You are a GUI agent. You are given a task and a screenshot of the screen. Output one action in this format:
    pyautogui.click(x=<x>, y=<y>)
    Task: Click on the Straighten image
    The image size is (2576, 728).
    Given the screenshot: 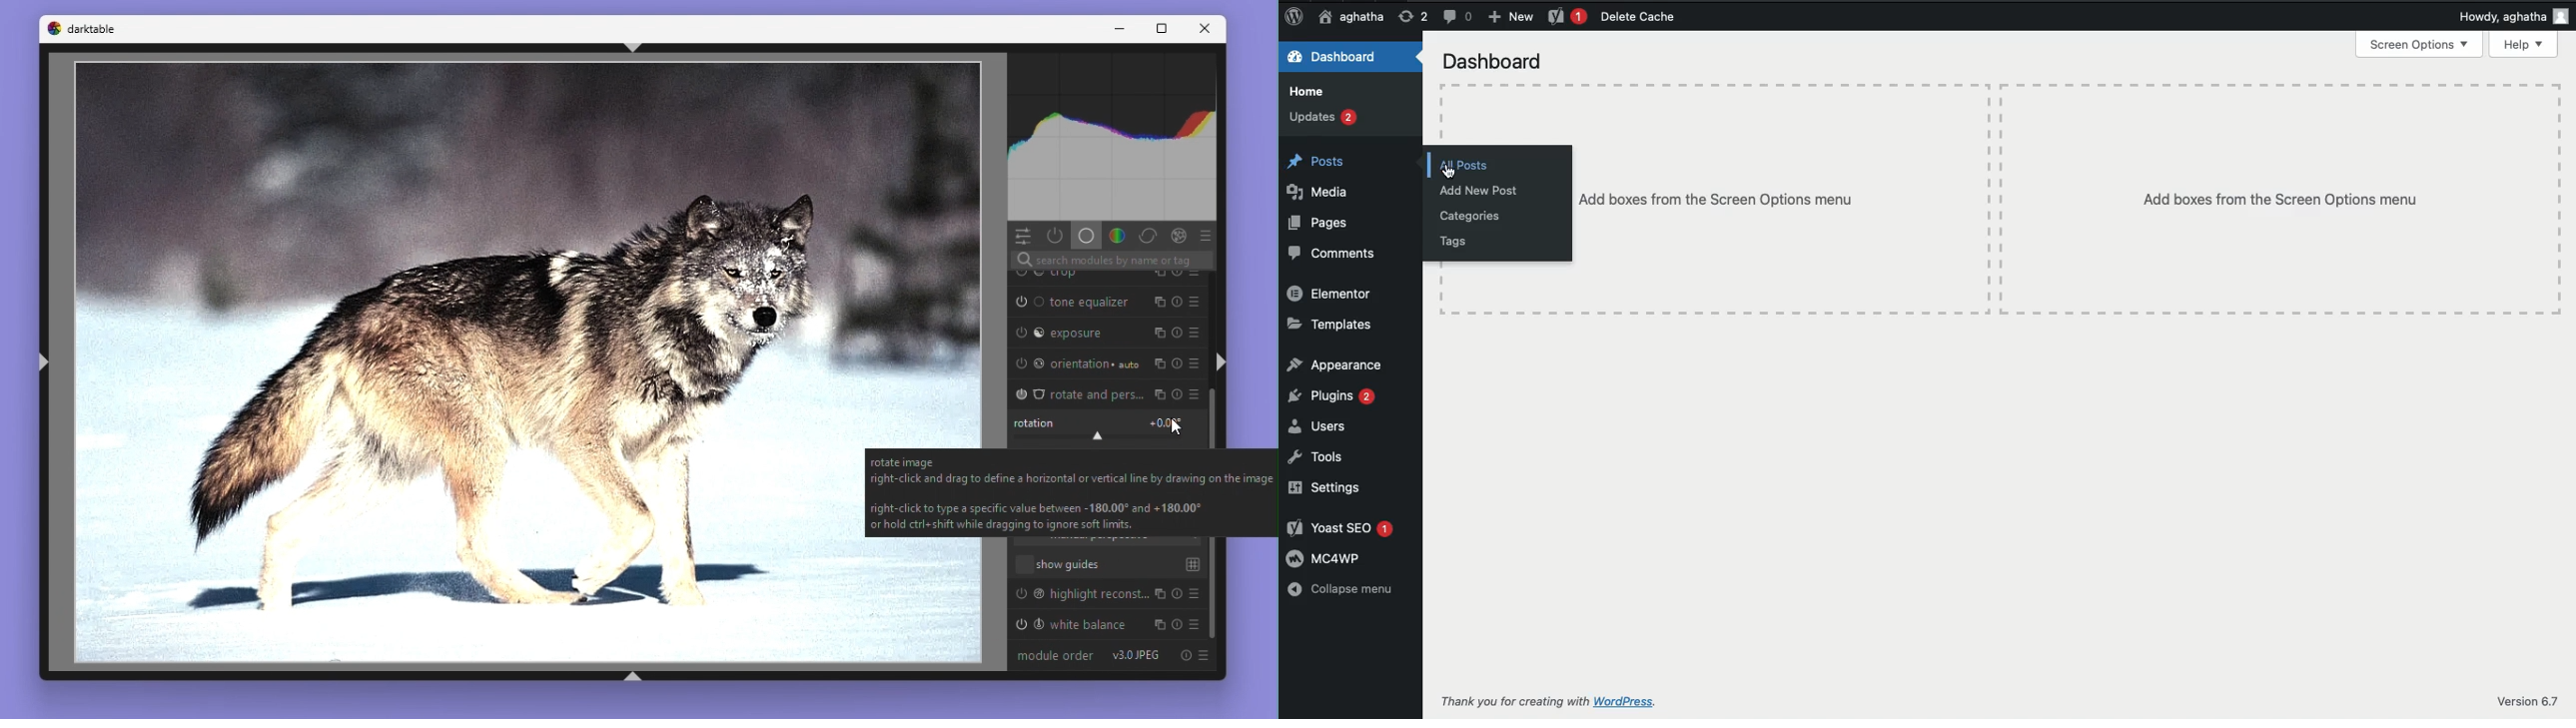 What is the action you would take?
    pyautogui.click(x=458, y=364)
    